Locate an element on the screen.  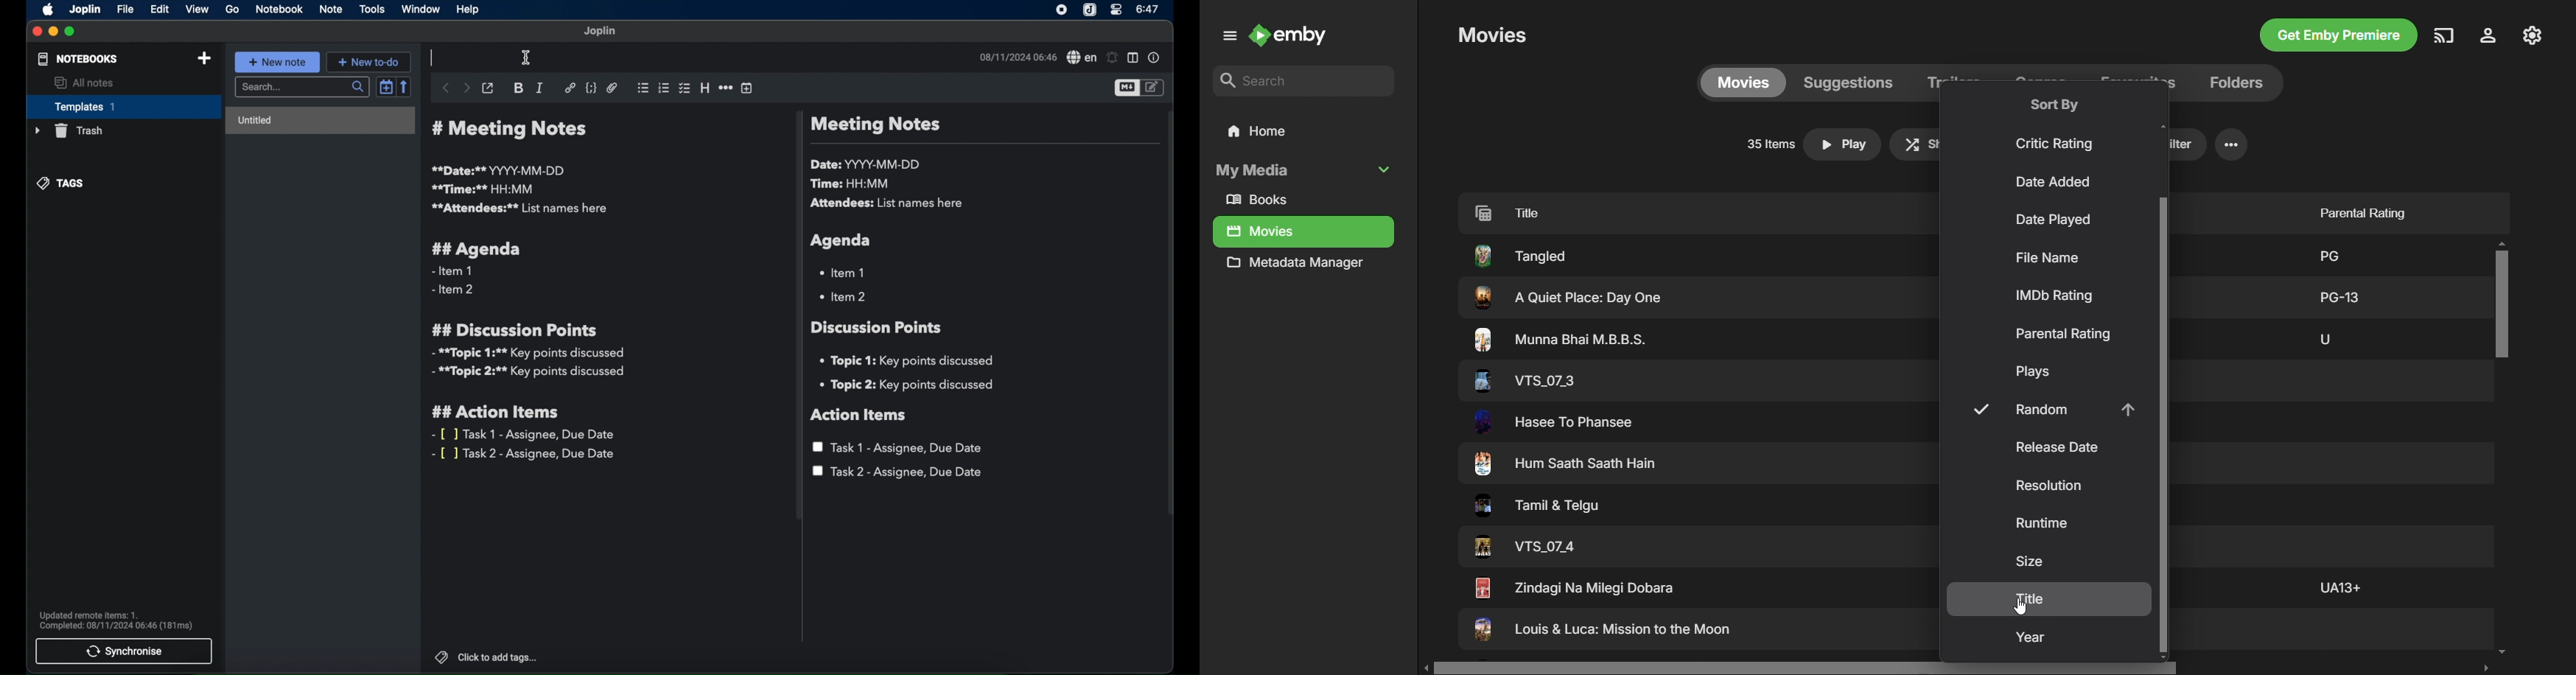
set alarm is located at coordinates (1112, 57).